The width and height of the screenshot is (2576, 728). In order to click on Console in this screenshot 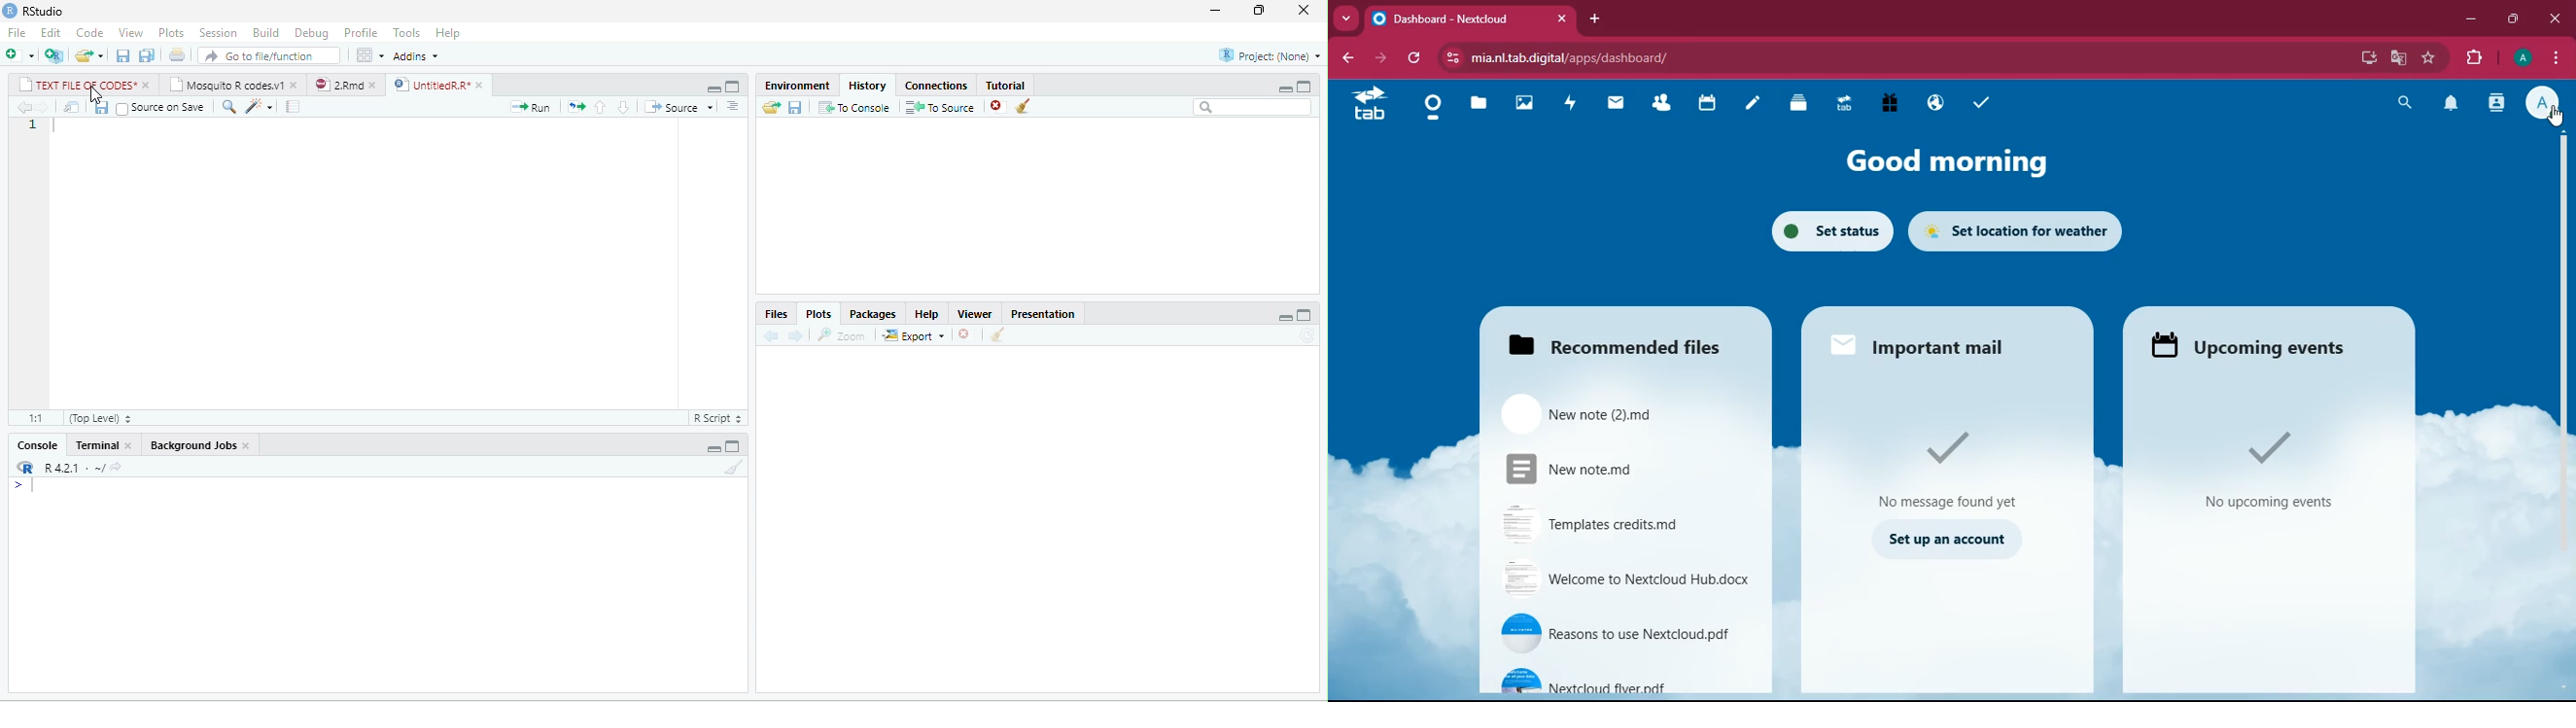, I will do `click(37, 444)`.